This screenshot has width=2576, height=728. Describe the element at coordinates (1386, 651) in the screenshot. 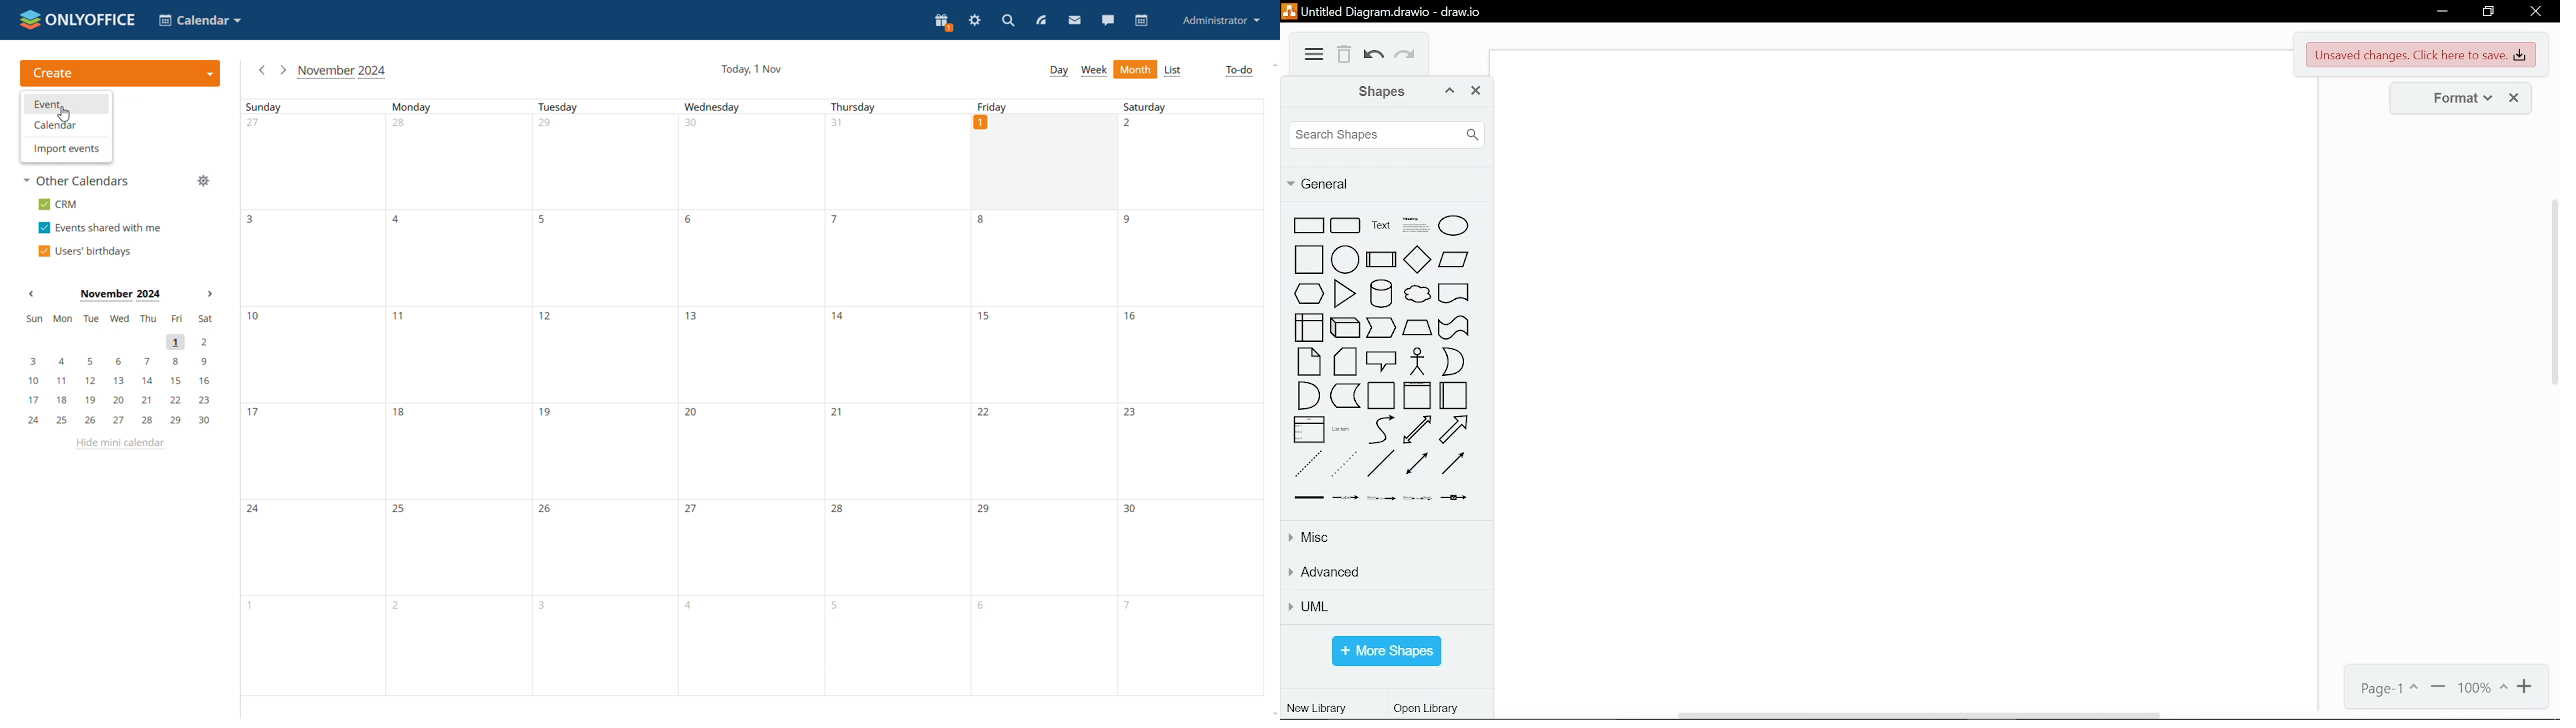

I see `more shapes` at that location.